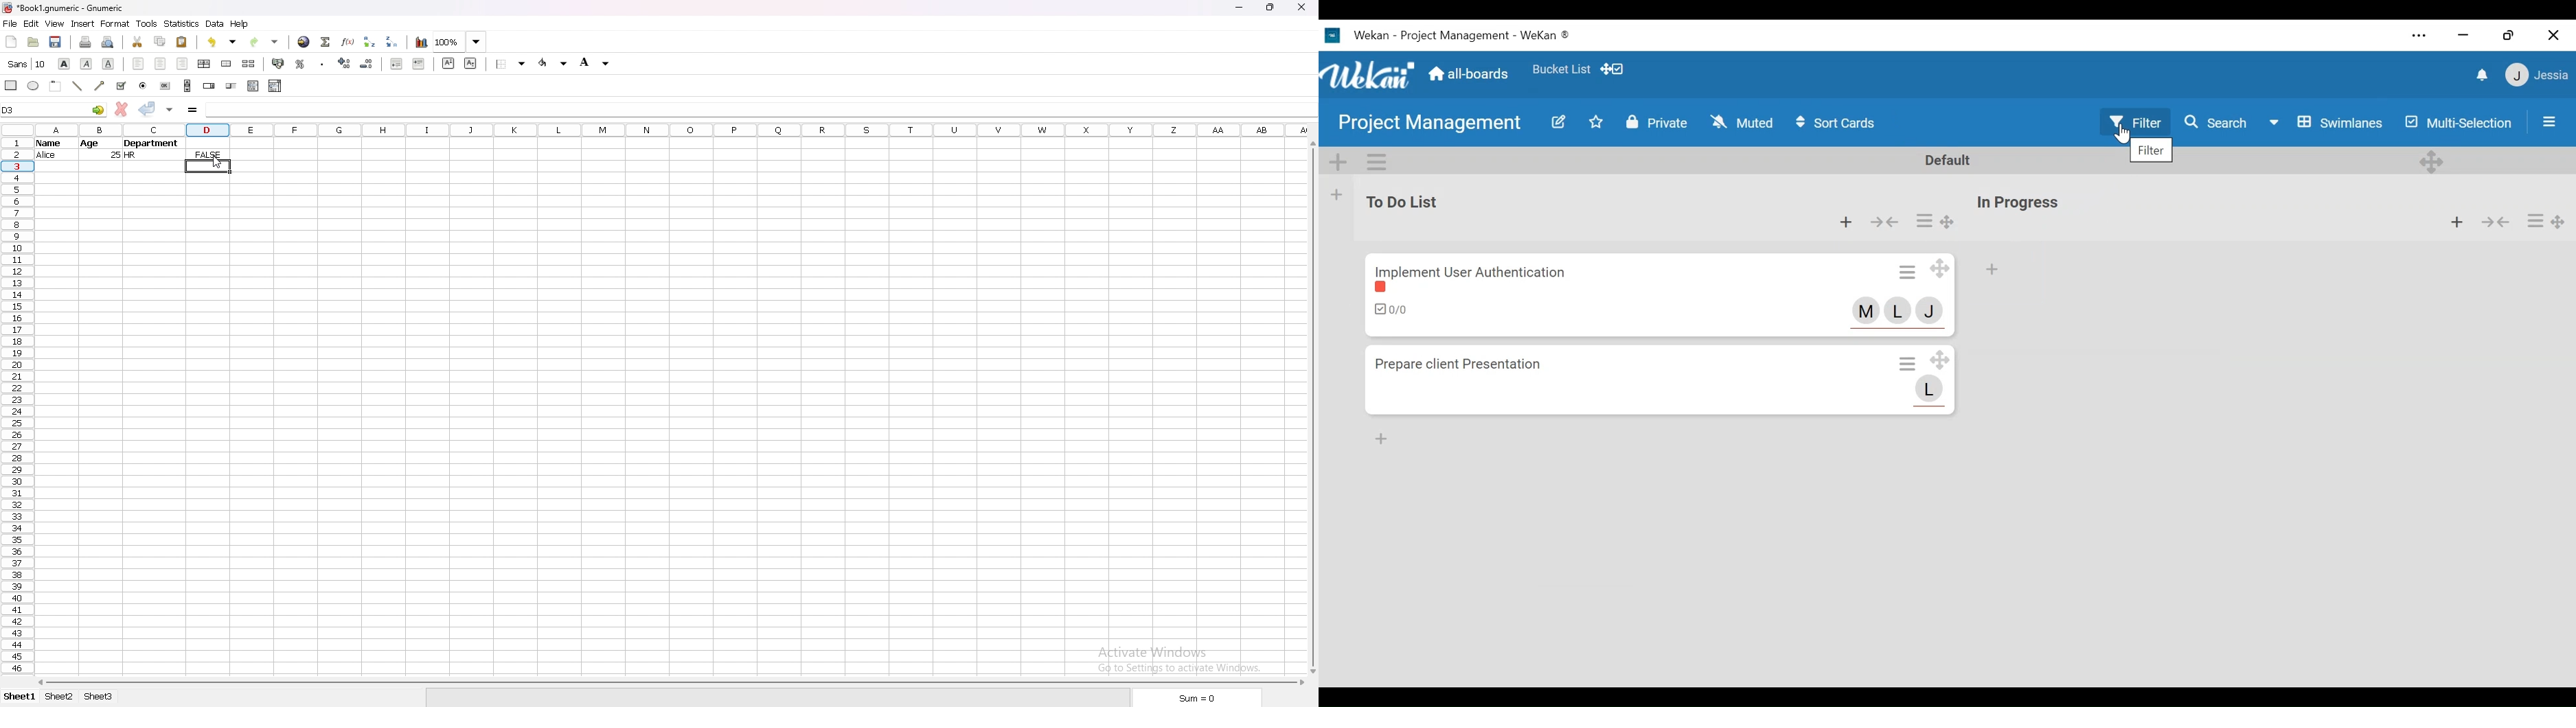 The width and height of the screenshot is (2576, 728). Describe the element at coordinates (11, 85) in the screenshot. I see `rectangle` at that location.